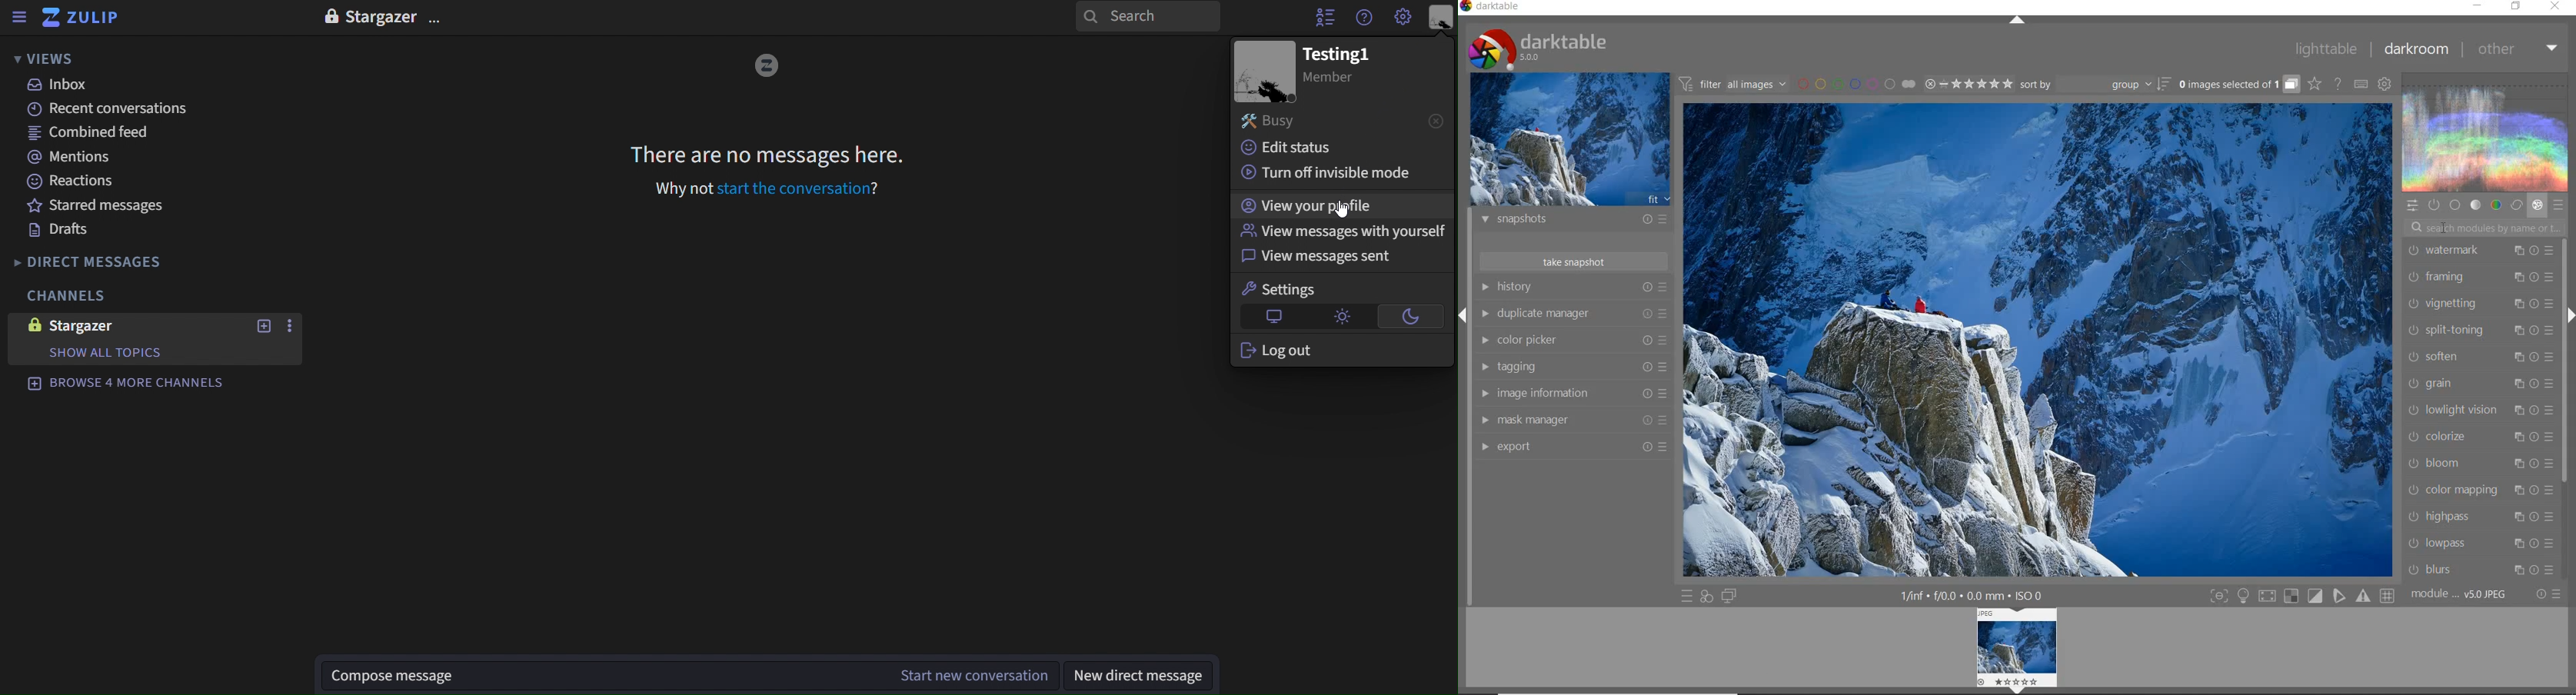 This screenshot has height=700, width=2576. Describe the element at coordinates (263, 326) in the screenshot. I see `new topics` at that location.